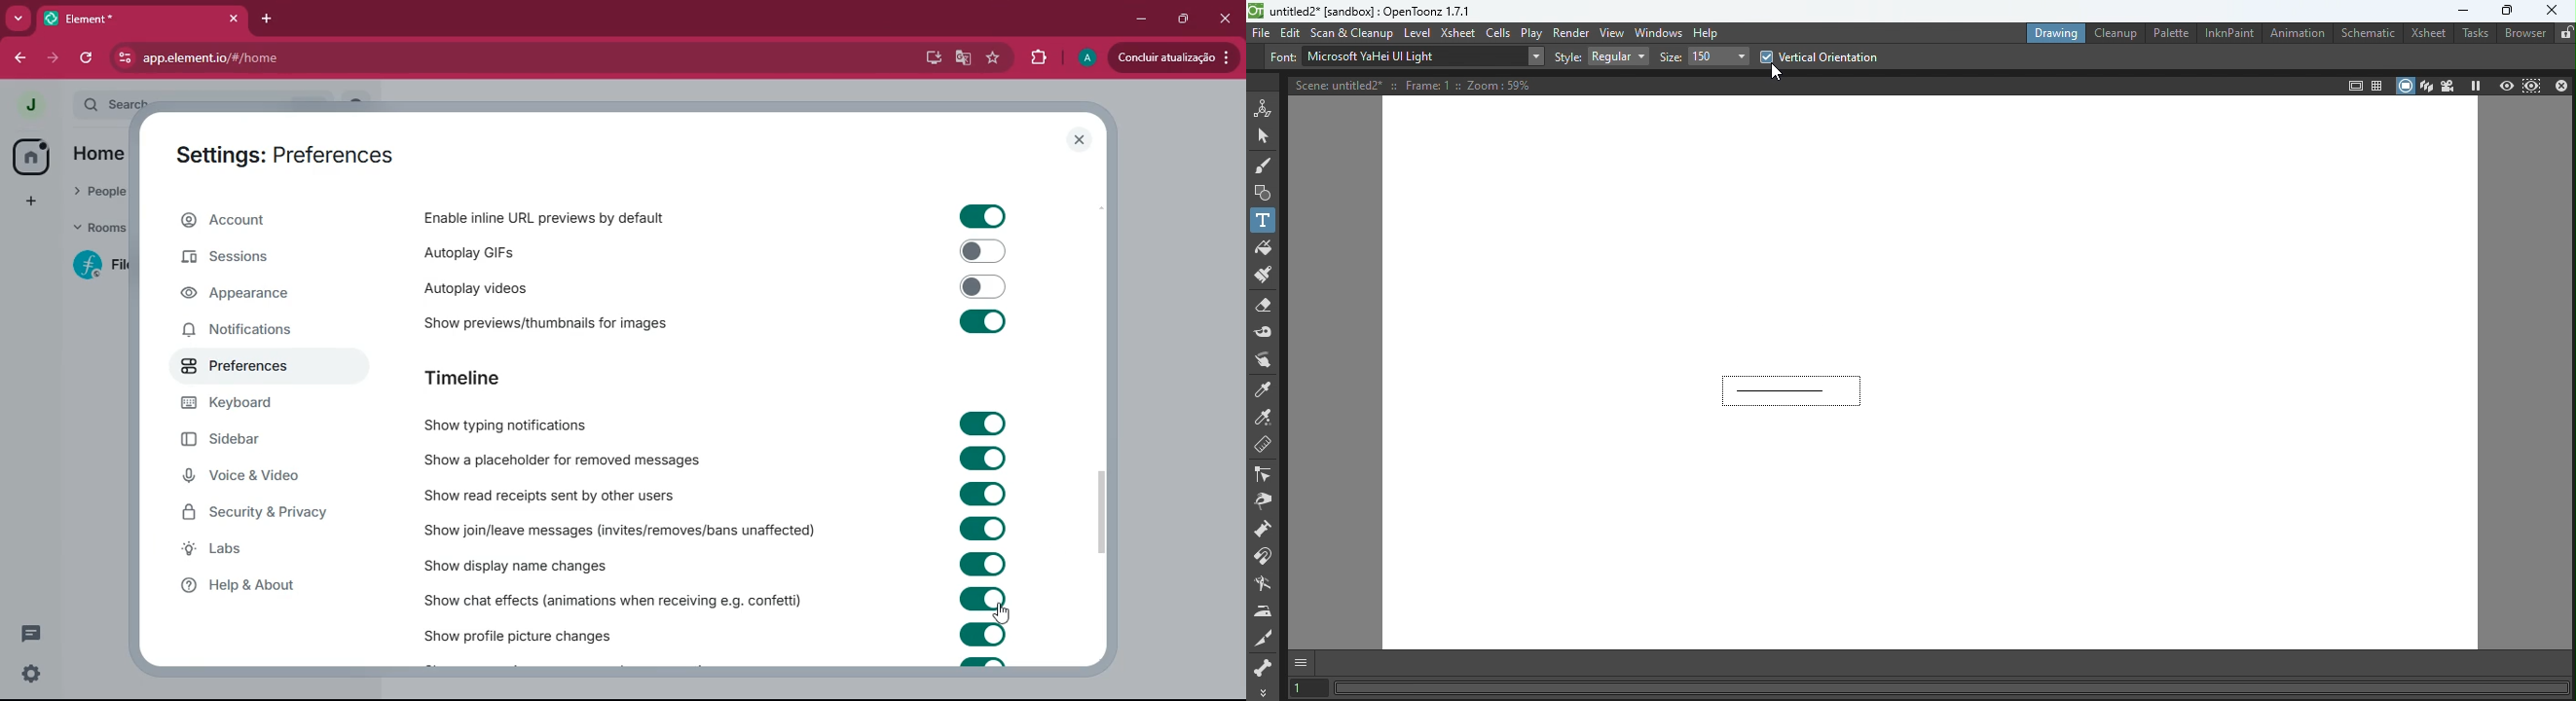 Image resolution: width=2576 pixels, height=728 pixels. Describe the element at coordinates (562, 495) in the screenshot. I see `show read receipts sent by other users` at that location.